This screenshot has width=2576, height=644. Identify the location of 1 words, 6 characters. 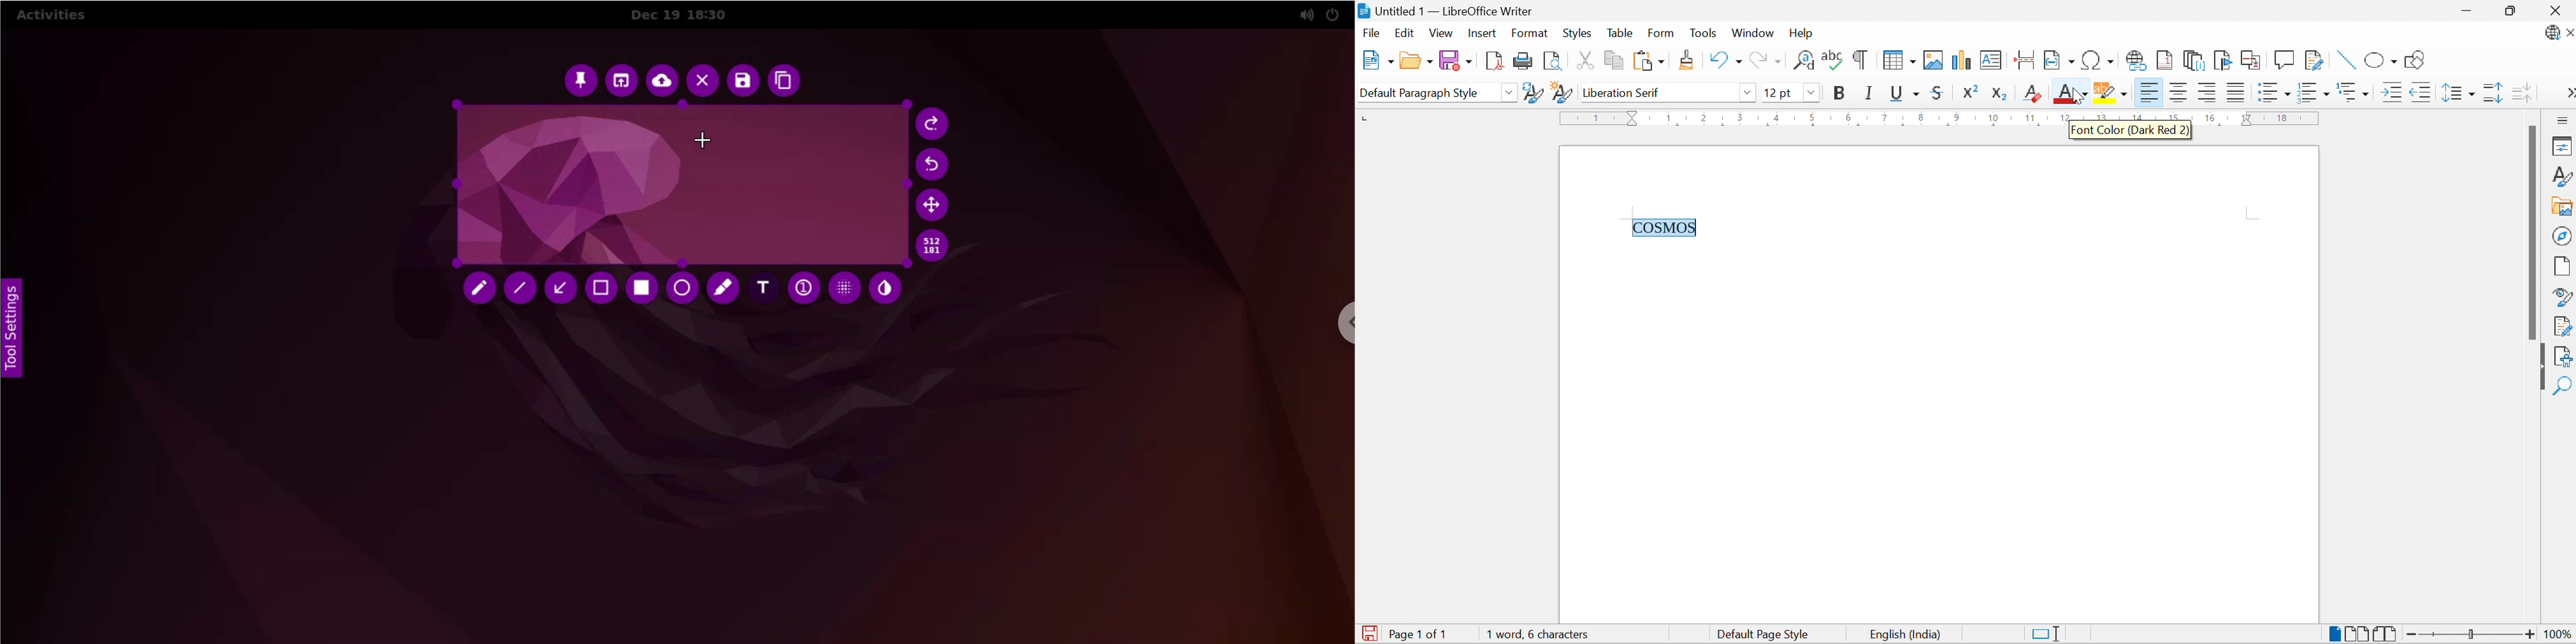
(1542, 634).